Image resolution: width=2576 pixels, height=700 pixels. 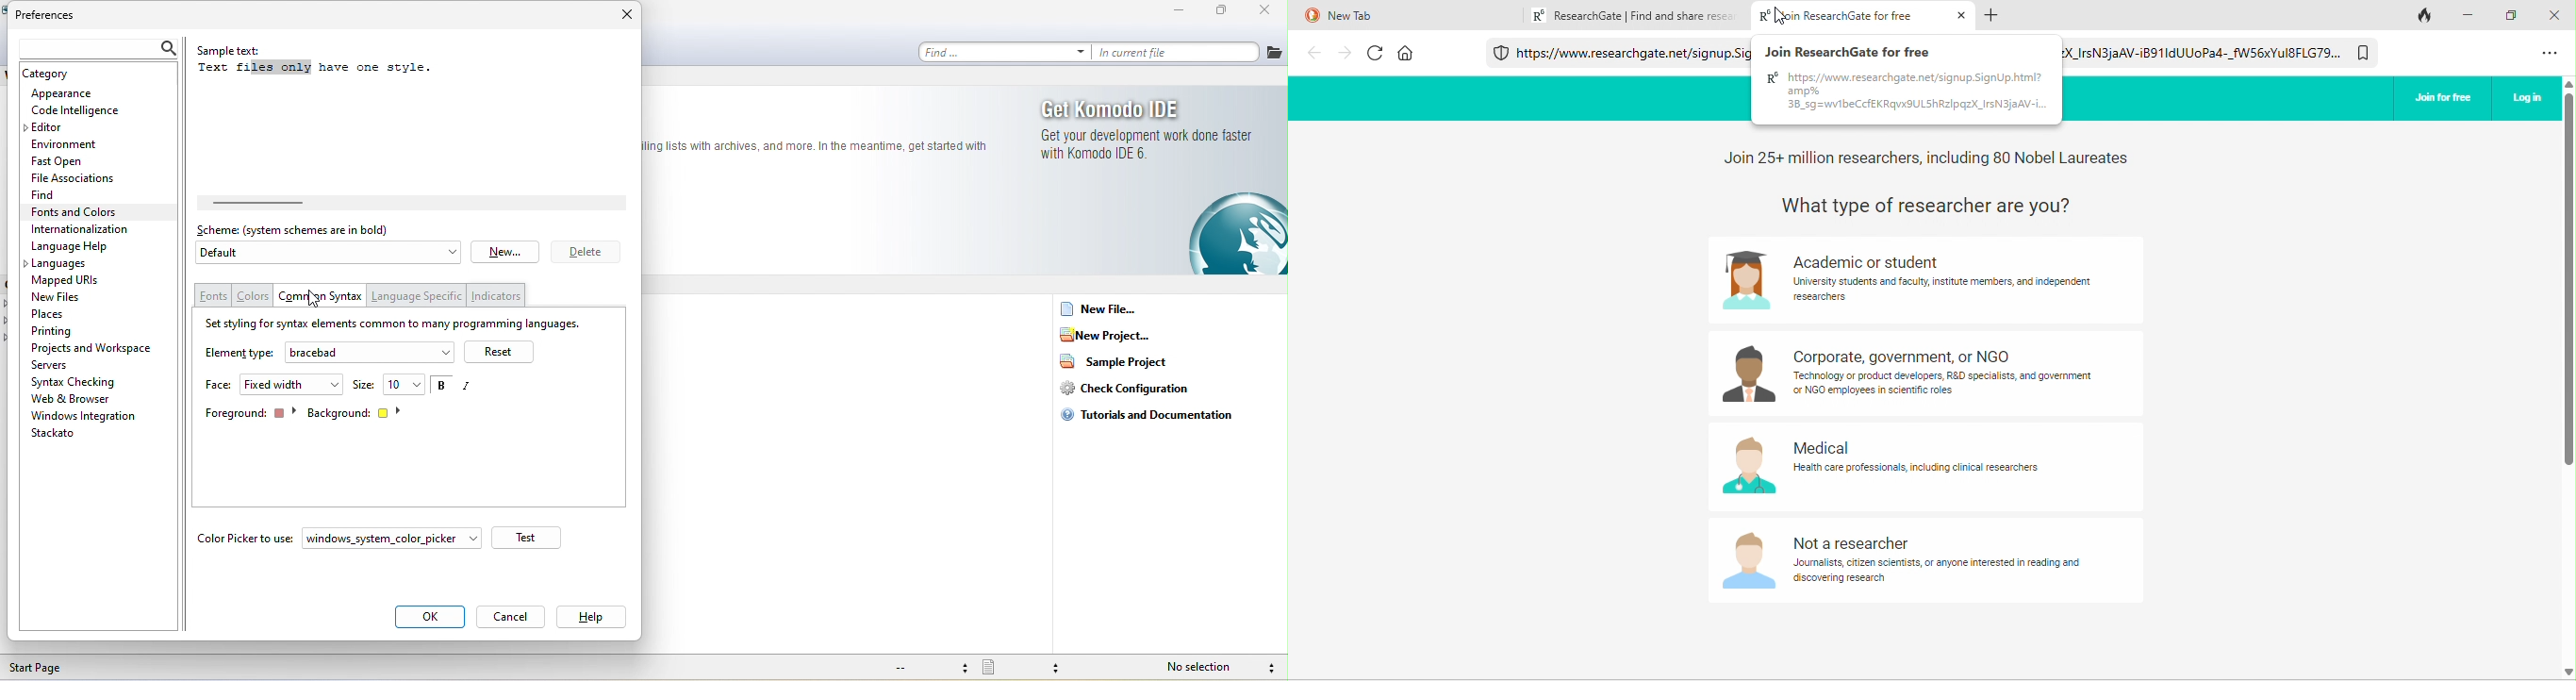 I want to click on forward, so click(x=1343, y=52).